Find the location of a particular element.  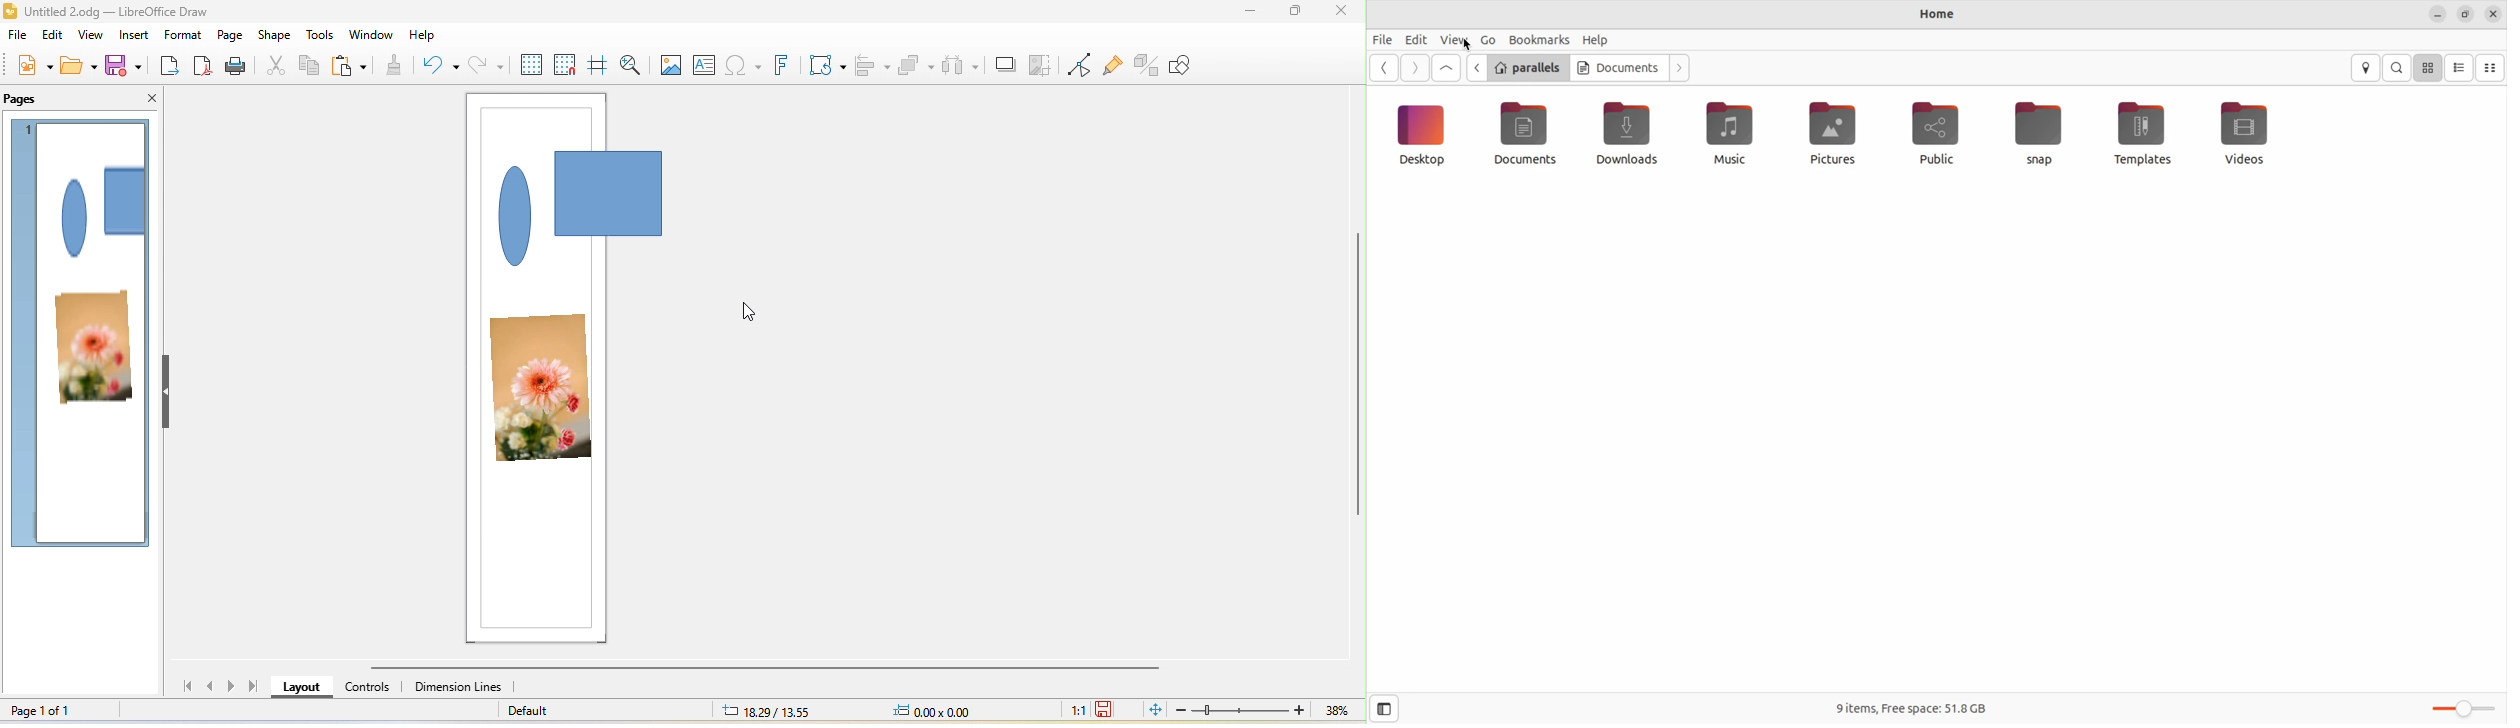

maximize is located at coordinates (1294, 16).